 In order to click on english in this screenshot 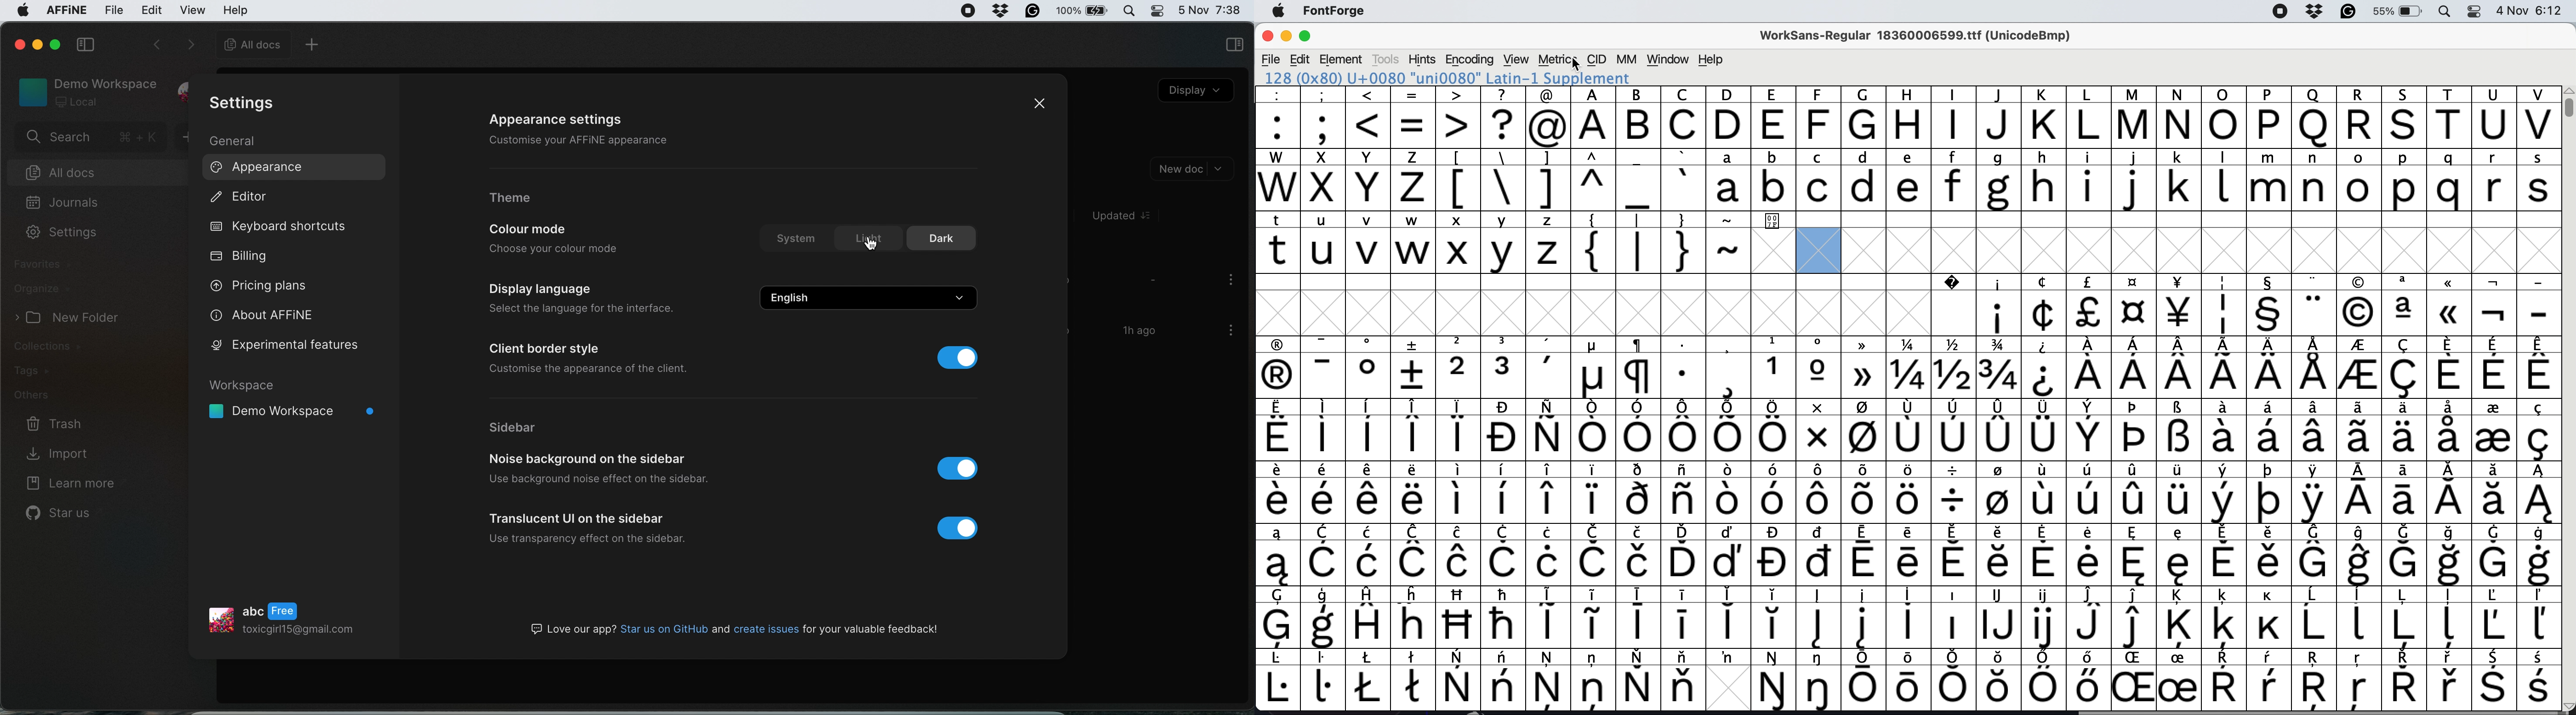, I will do `click(872, 296)`.